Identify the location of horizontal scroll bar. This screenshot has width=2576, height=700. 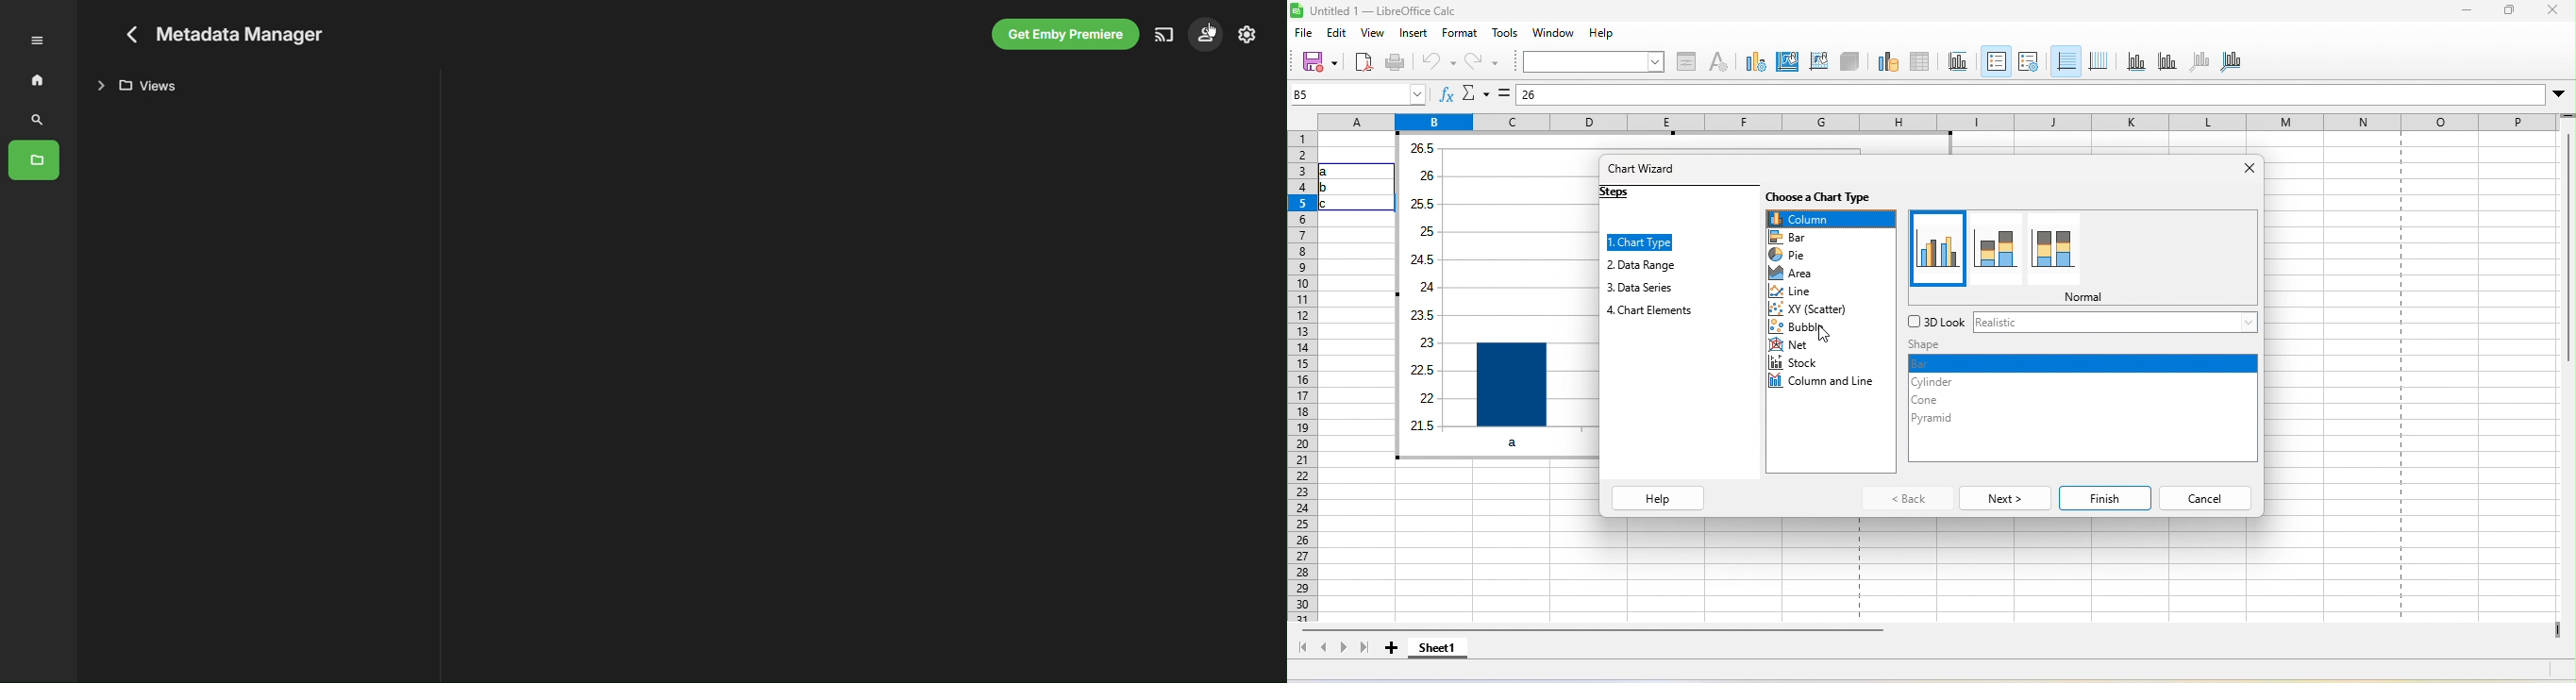
(1601, 632).